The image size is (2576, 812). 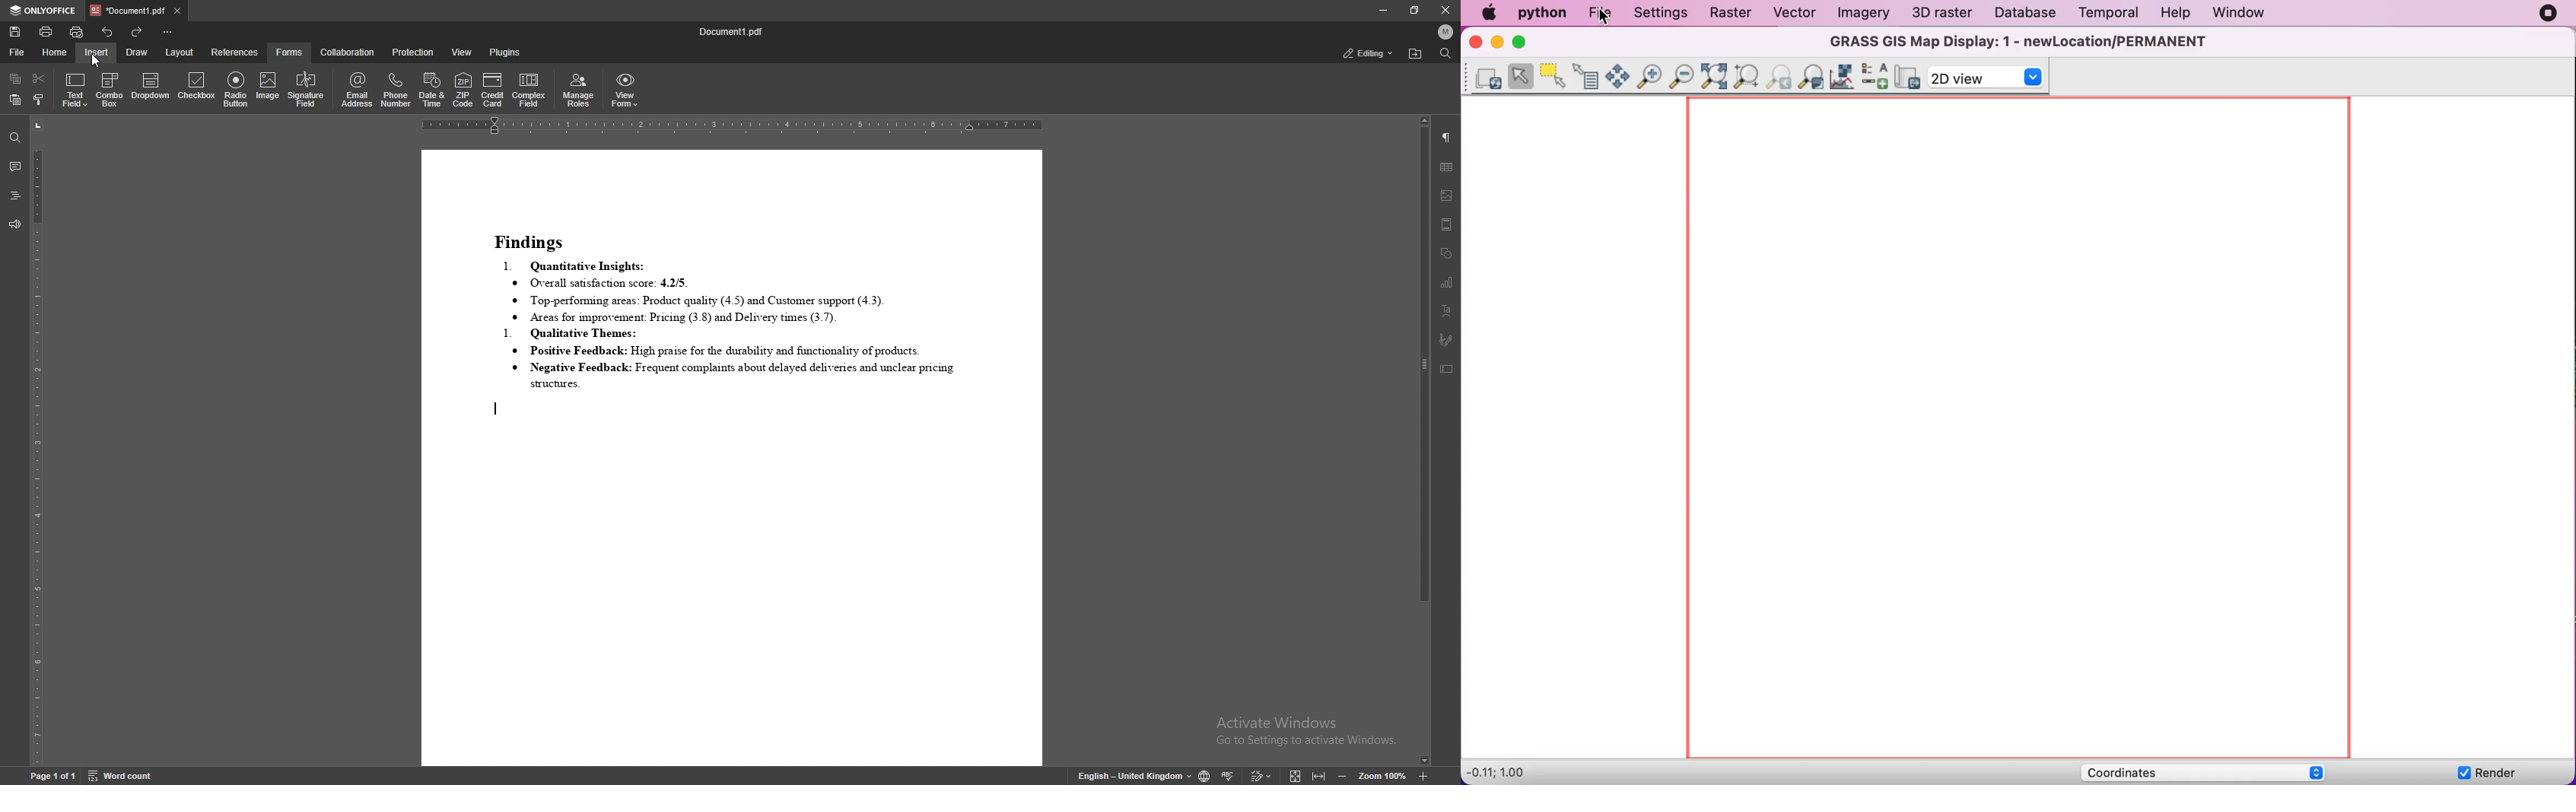 I want to click on checkbox, so click(x=197, y=86).